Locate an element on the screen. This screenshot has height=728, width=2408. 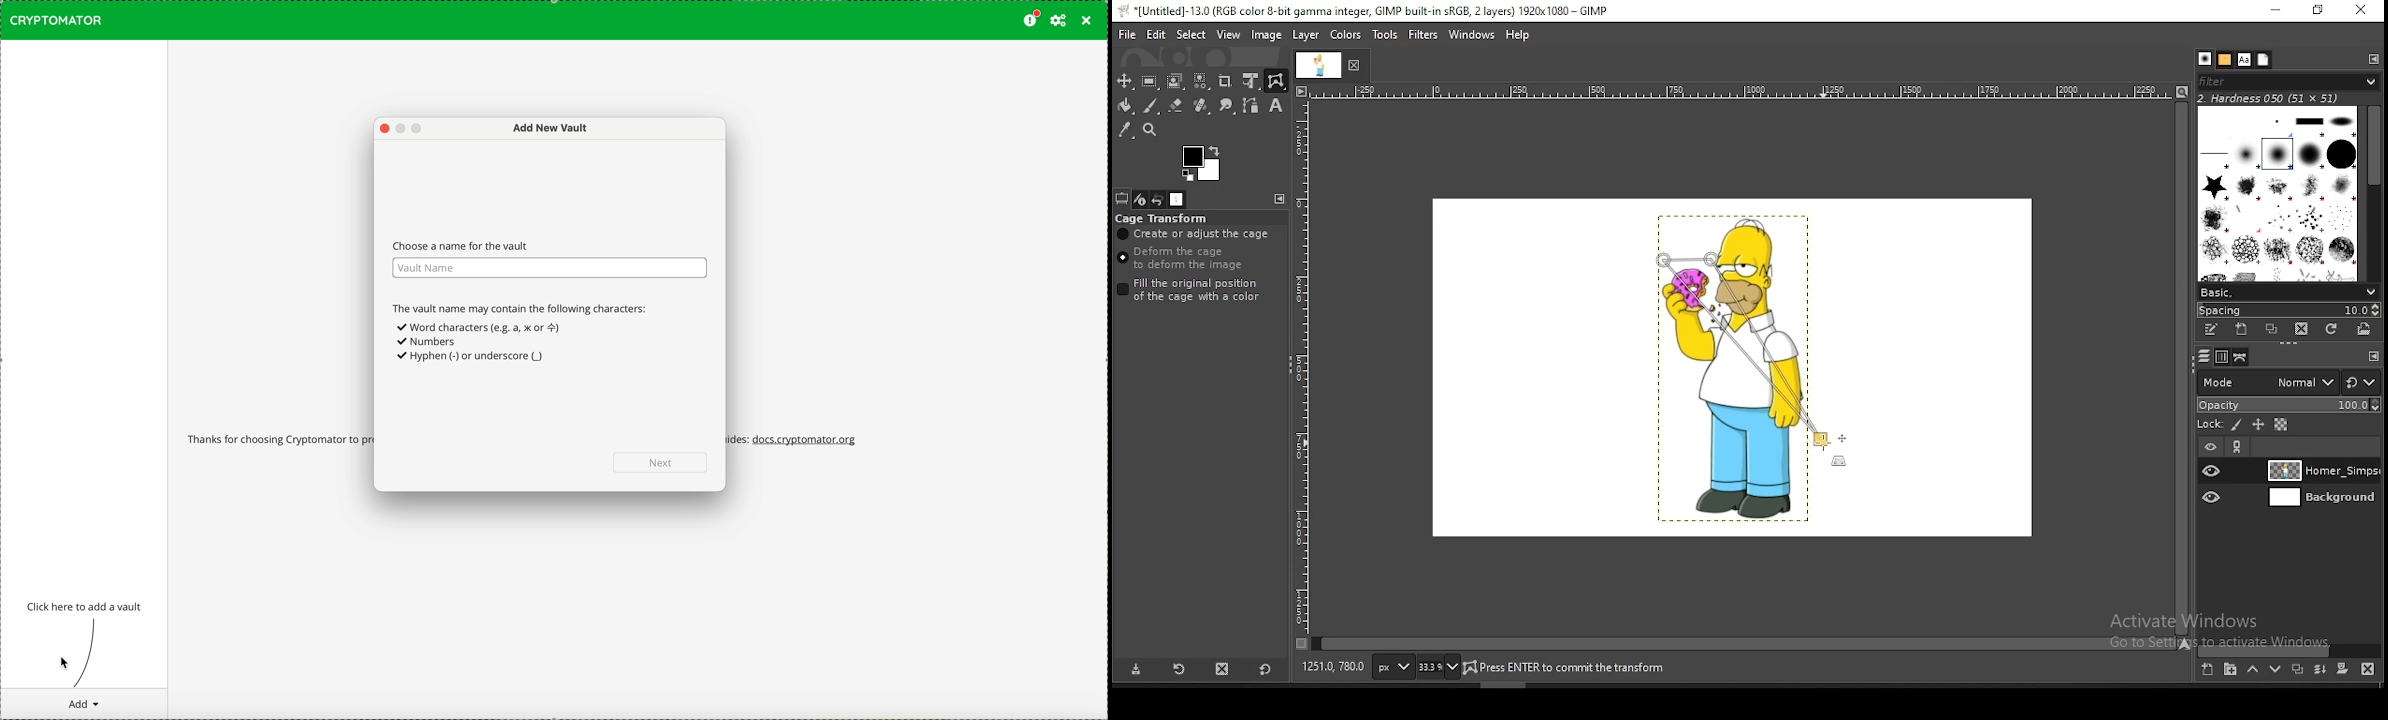
delete layer is located at coordinates (2365, 669).